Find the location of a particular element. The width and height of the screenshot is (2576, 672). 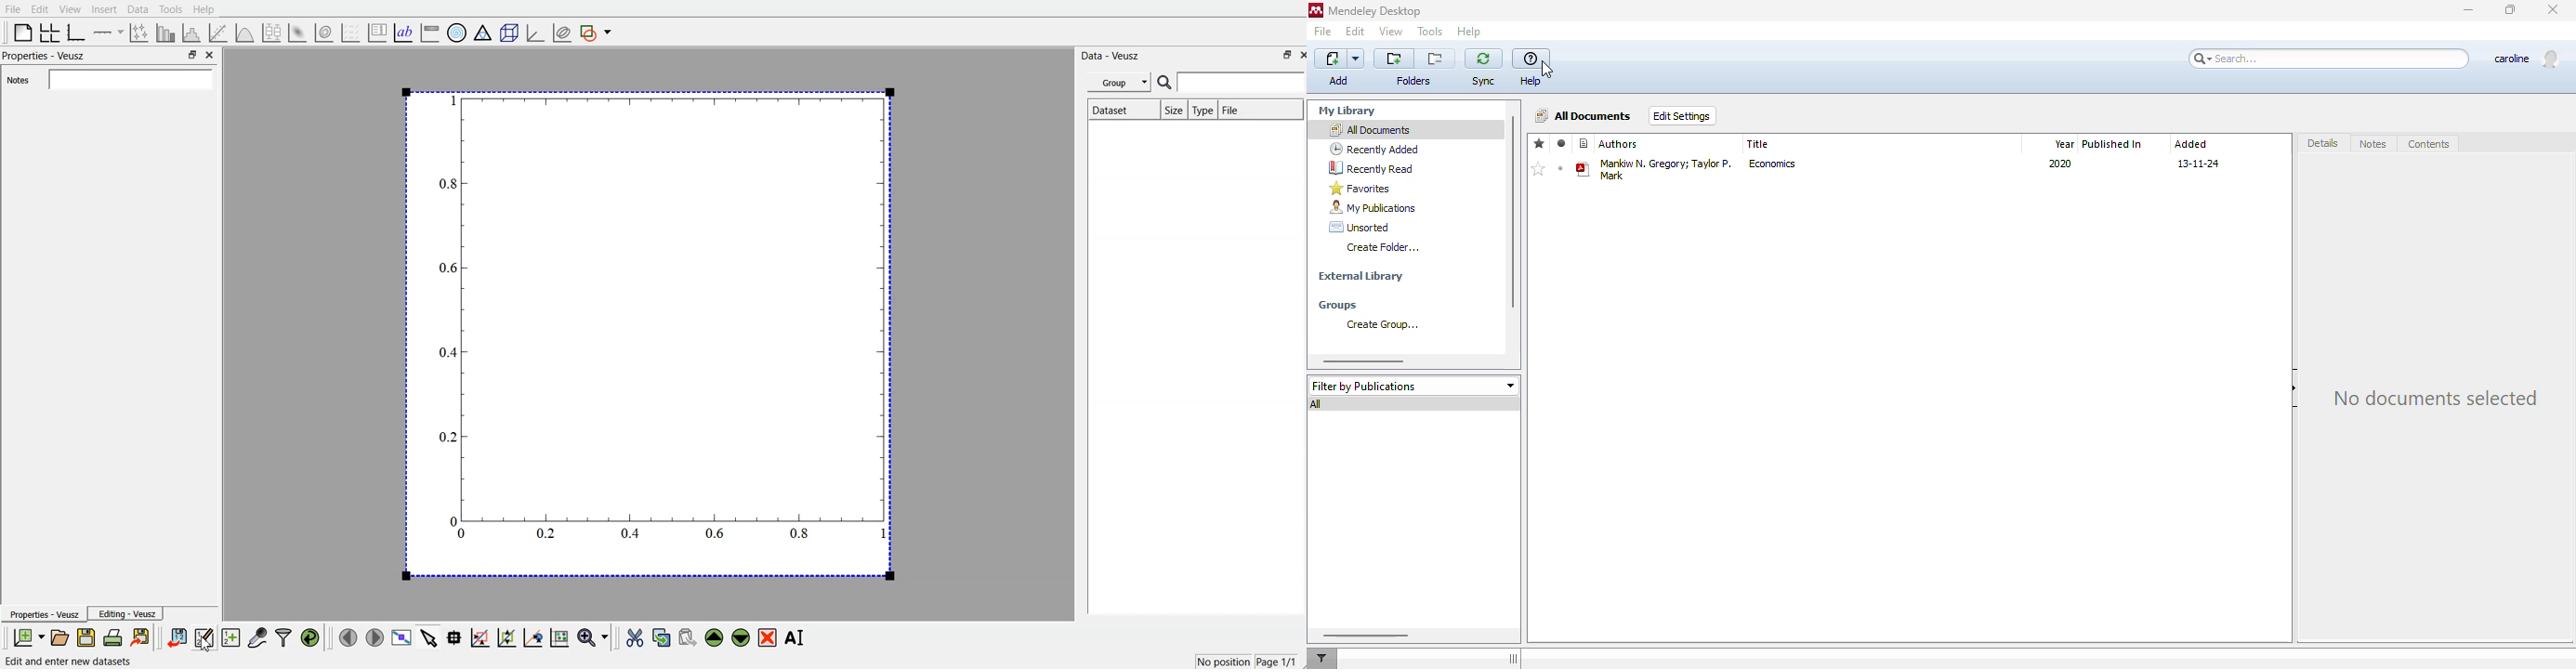

view is located at coordinates (1391, 32).